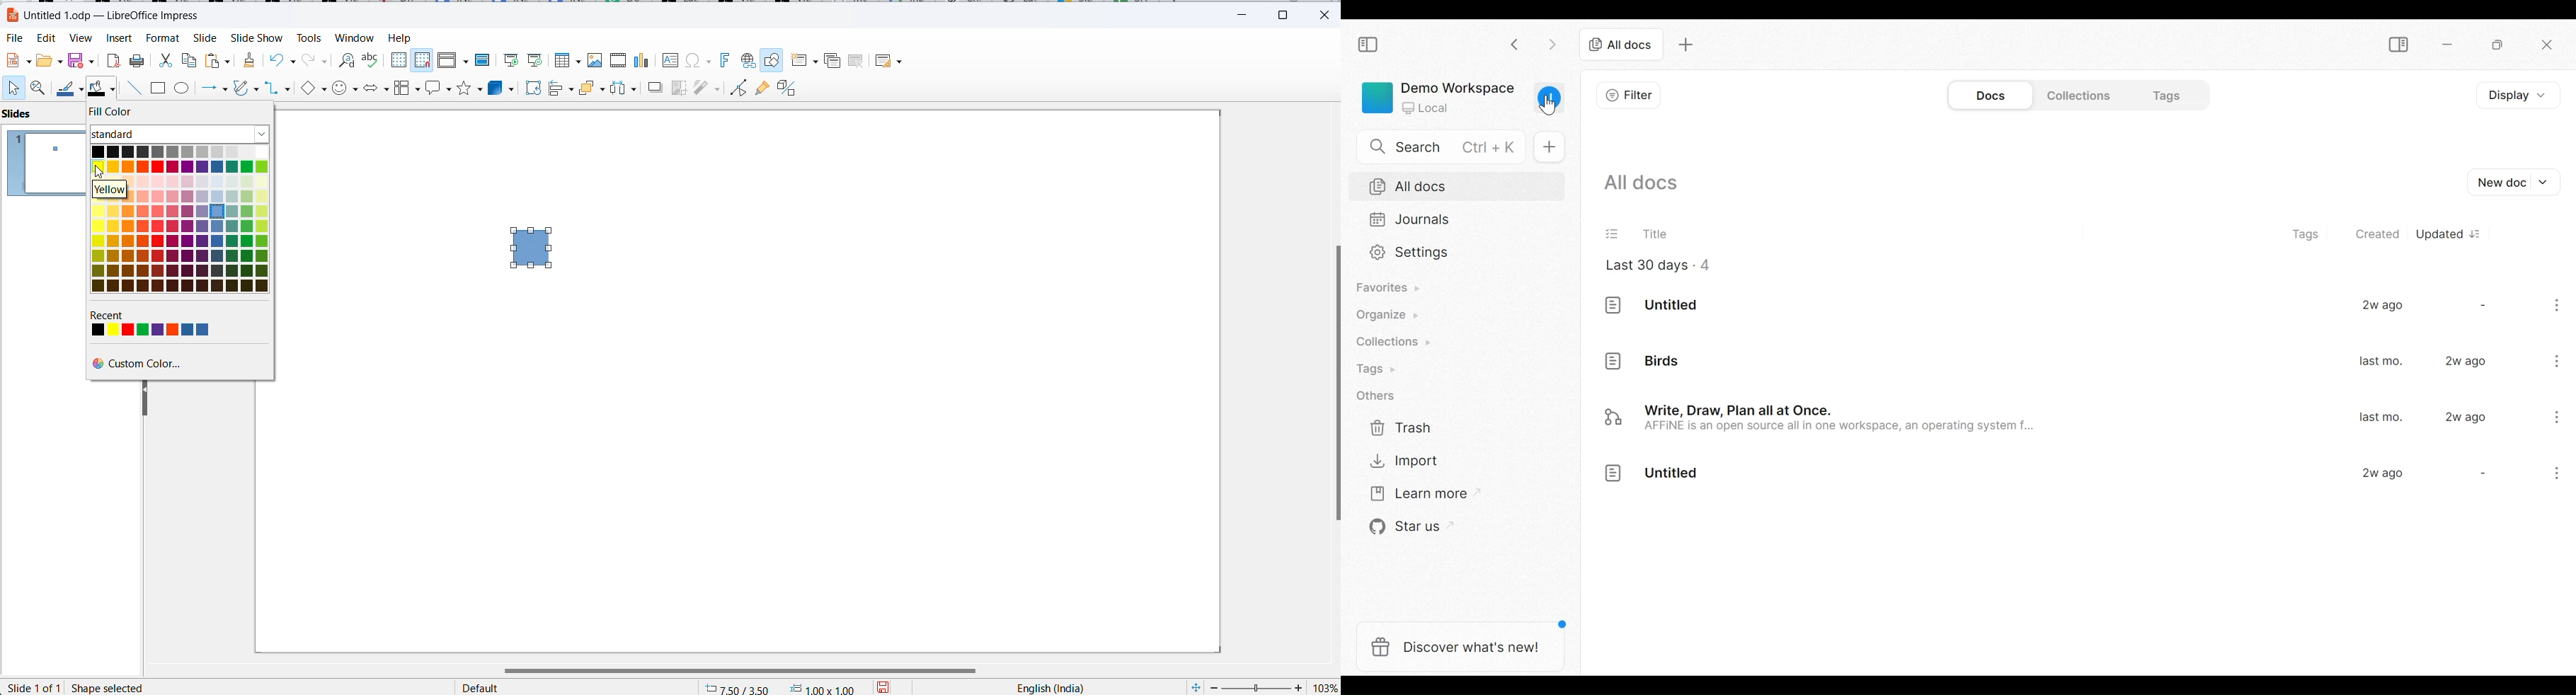 This screenshot has height=700, width=2576. Describe the element at coordinates (707, 87) in the screenshot. I see `filters` at that location.